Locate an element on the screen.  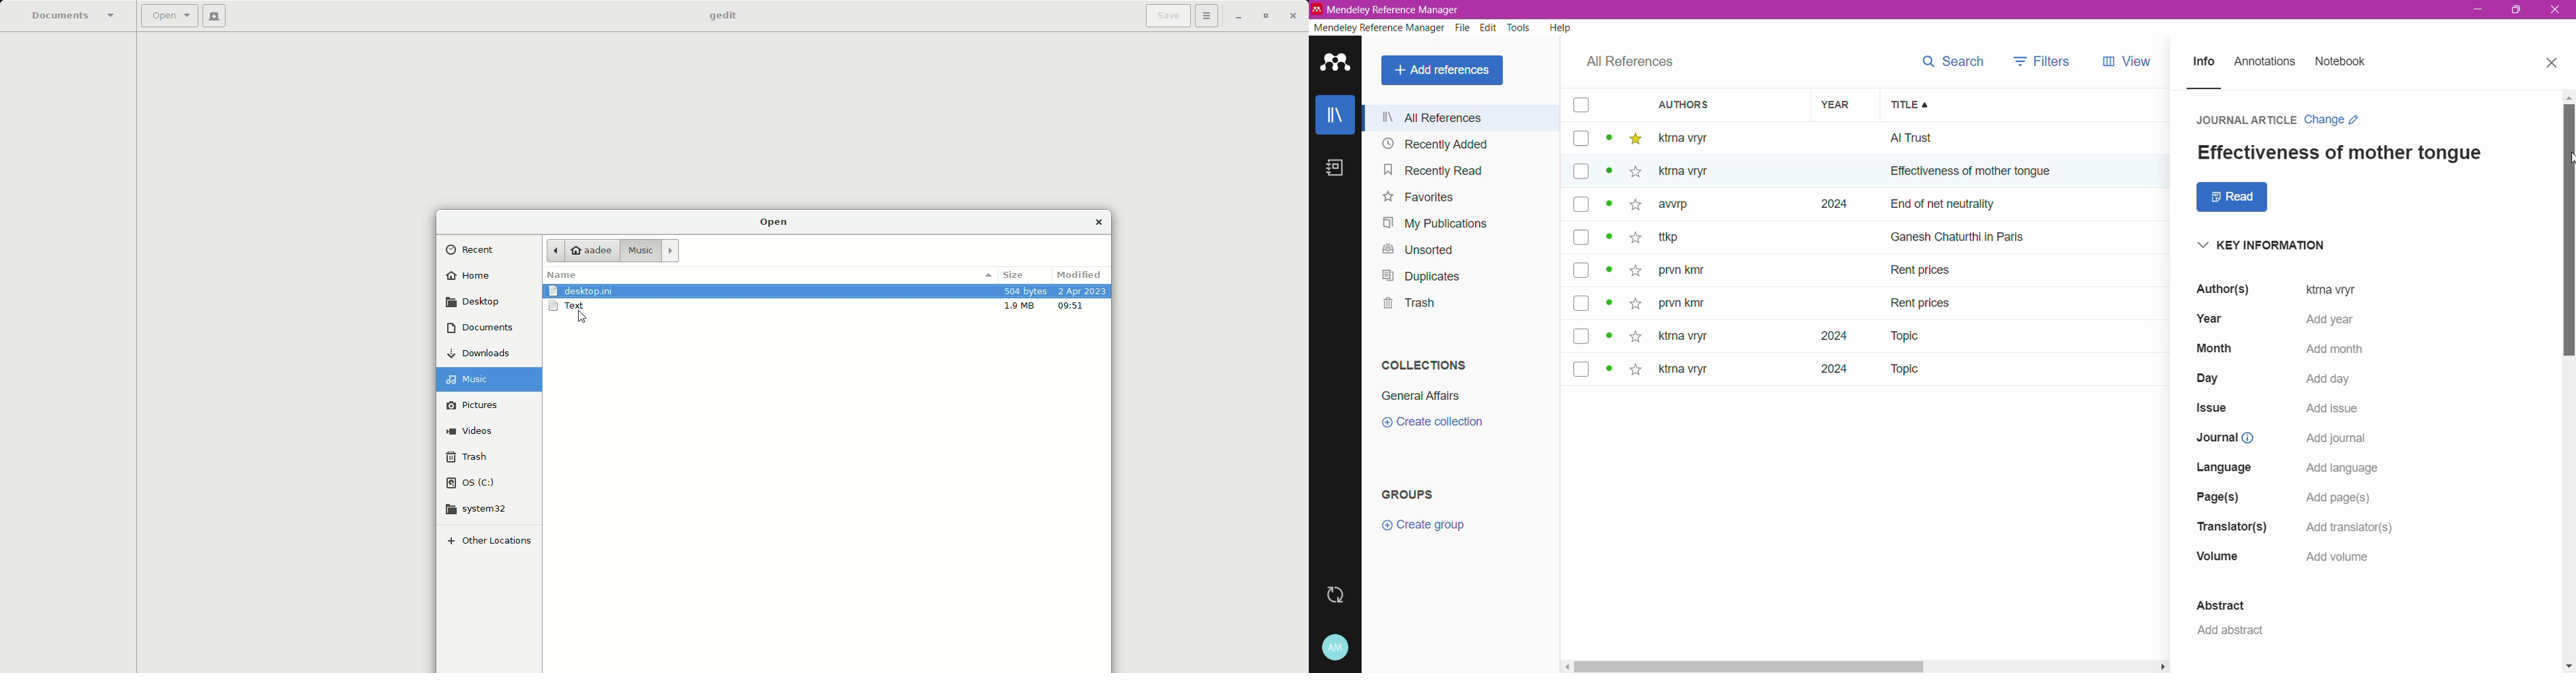
Volume is located at coordinates (2218, 556).